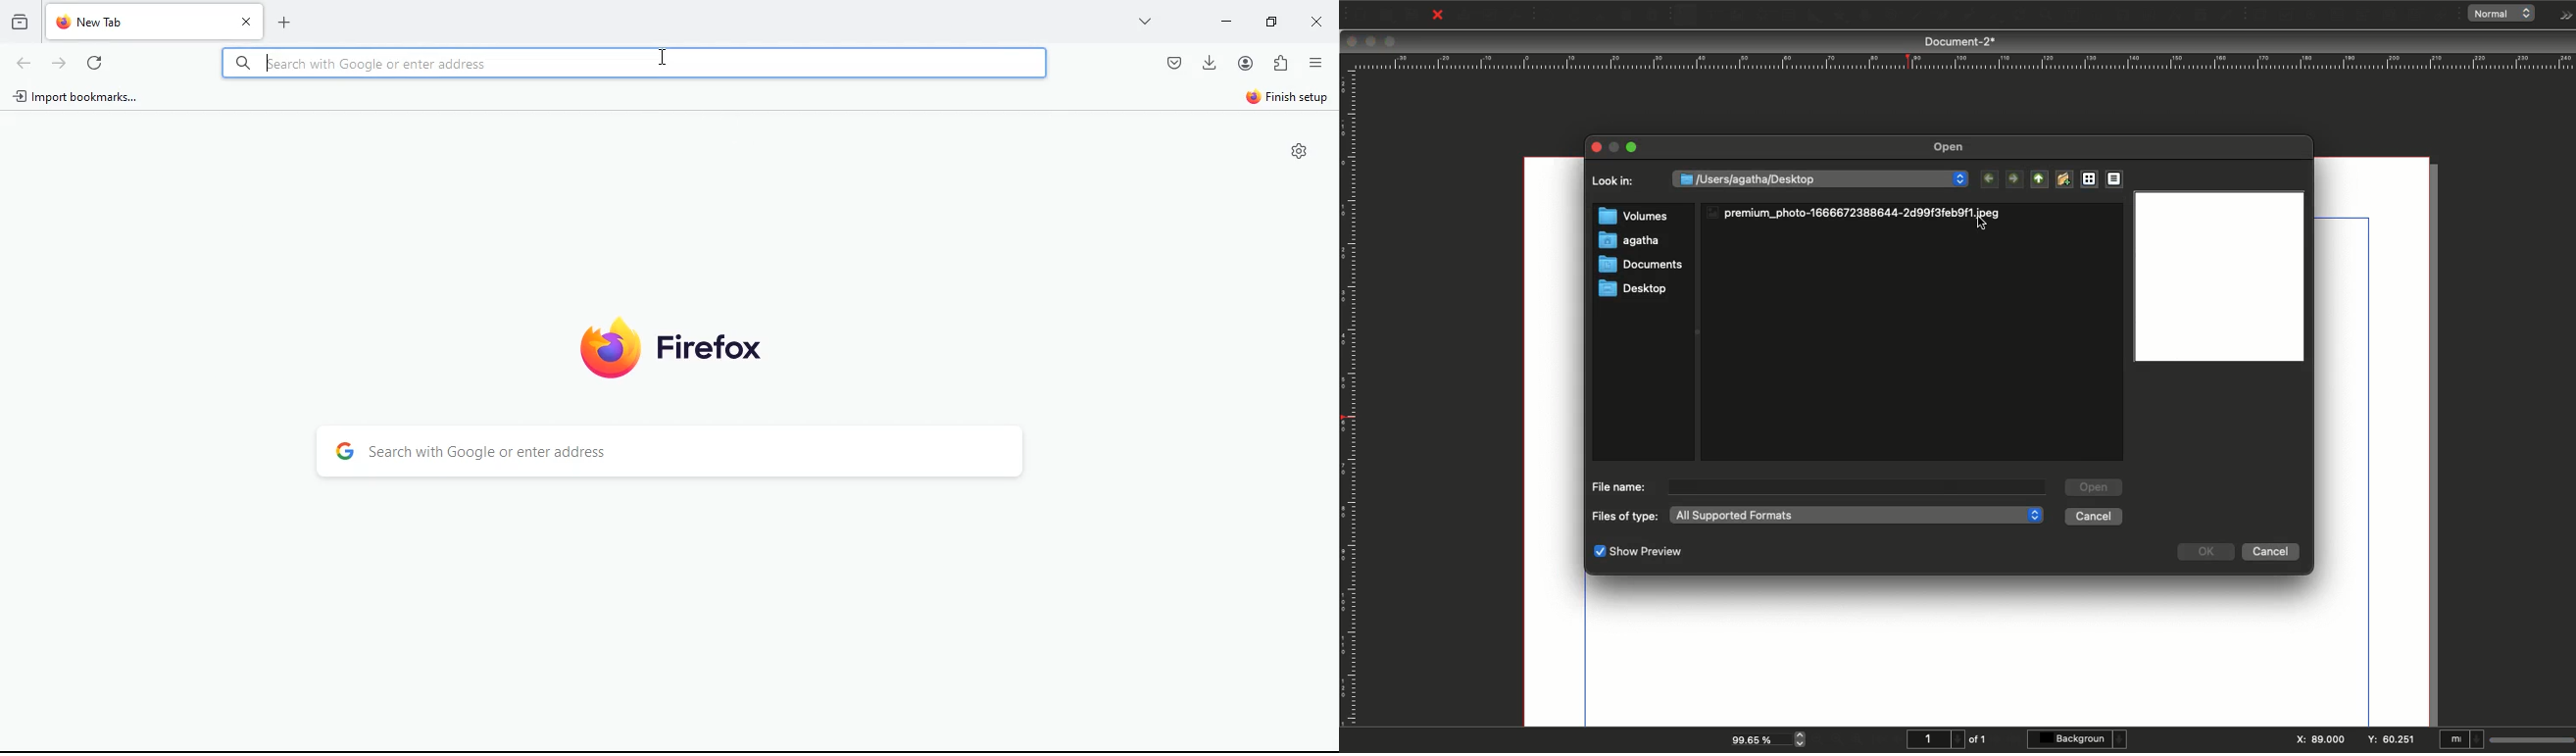 The width and height of the screenshot is (2576, 756). Describe the element at coordinates (155, 22) in the screenshot. I see `tab` at that location.